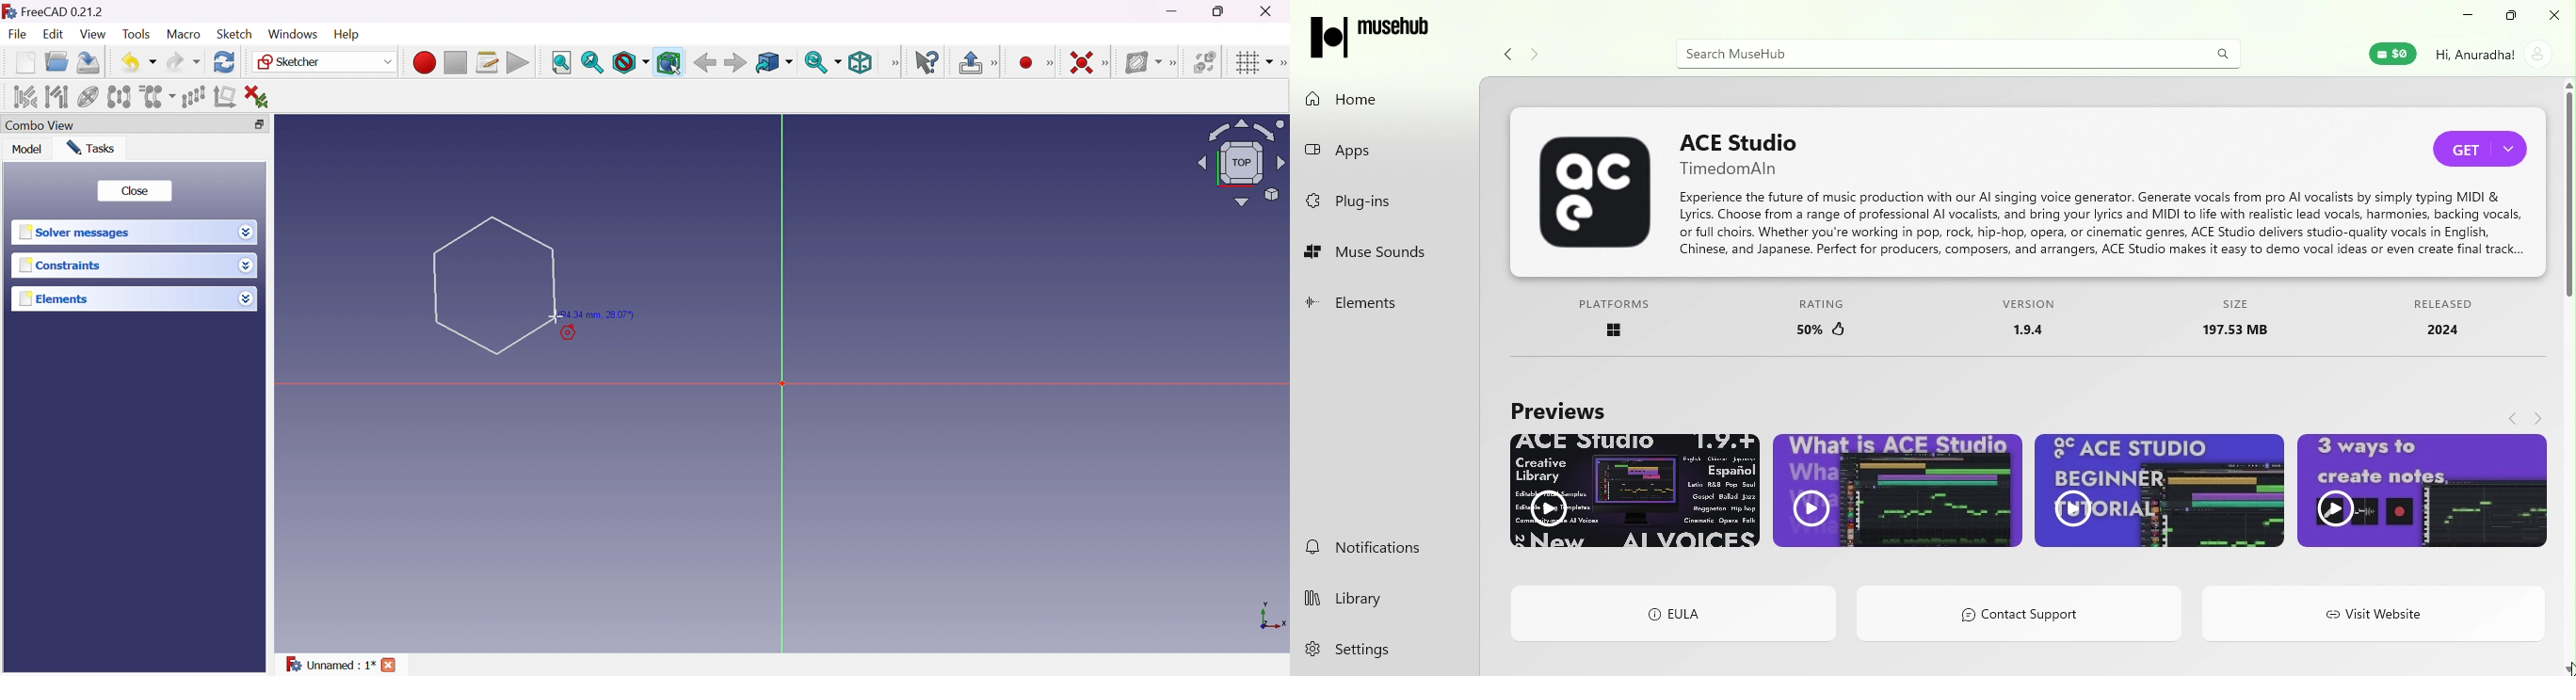 The height and width of the screenshot is (700, 2576). I want to click on Video preview, so click(1636, 491).